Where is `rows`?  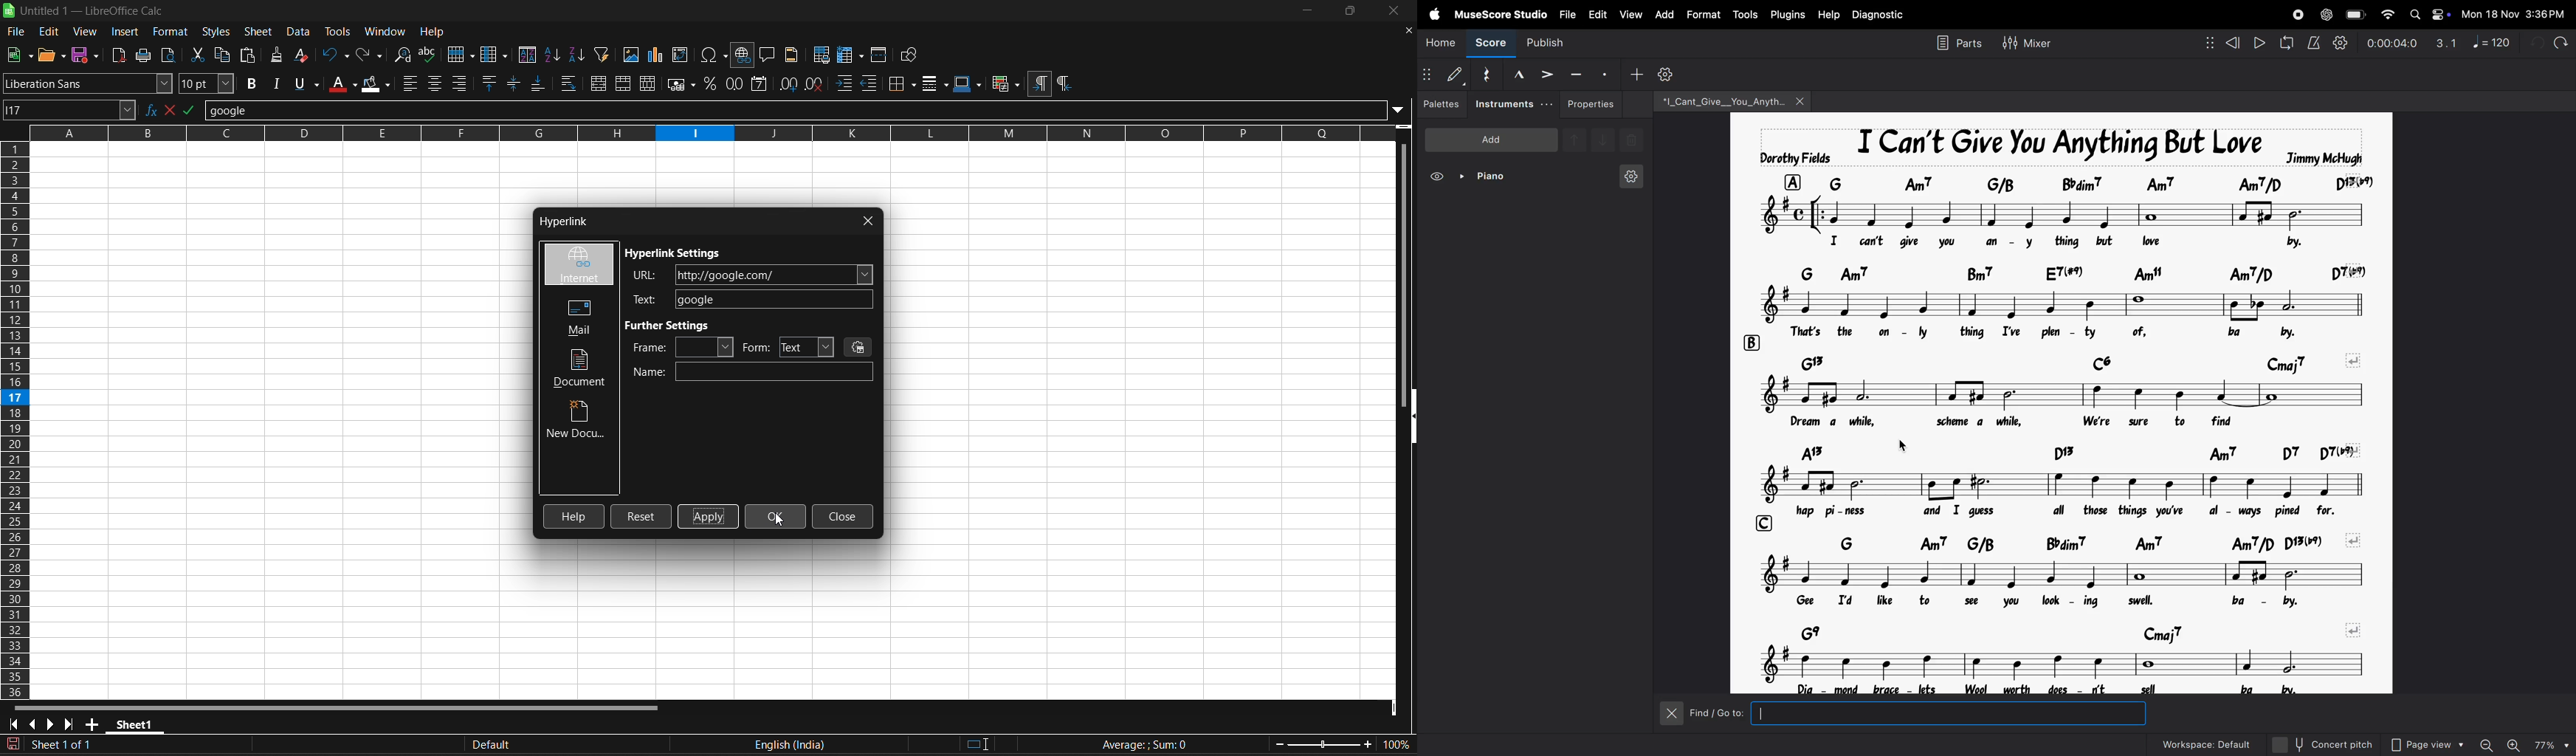
rows is located at coordinates (702, 138).